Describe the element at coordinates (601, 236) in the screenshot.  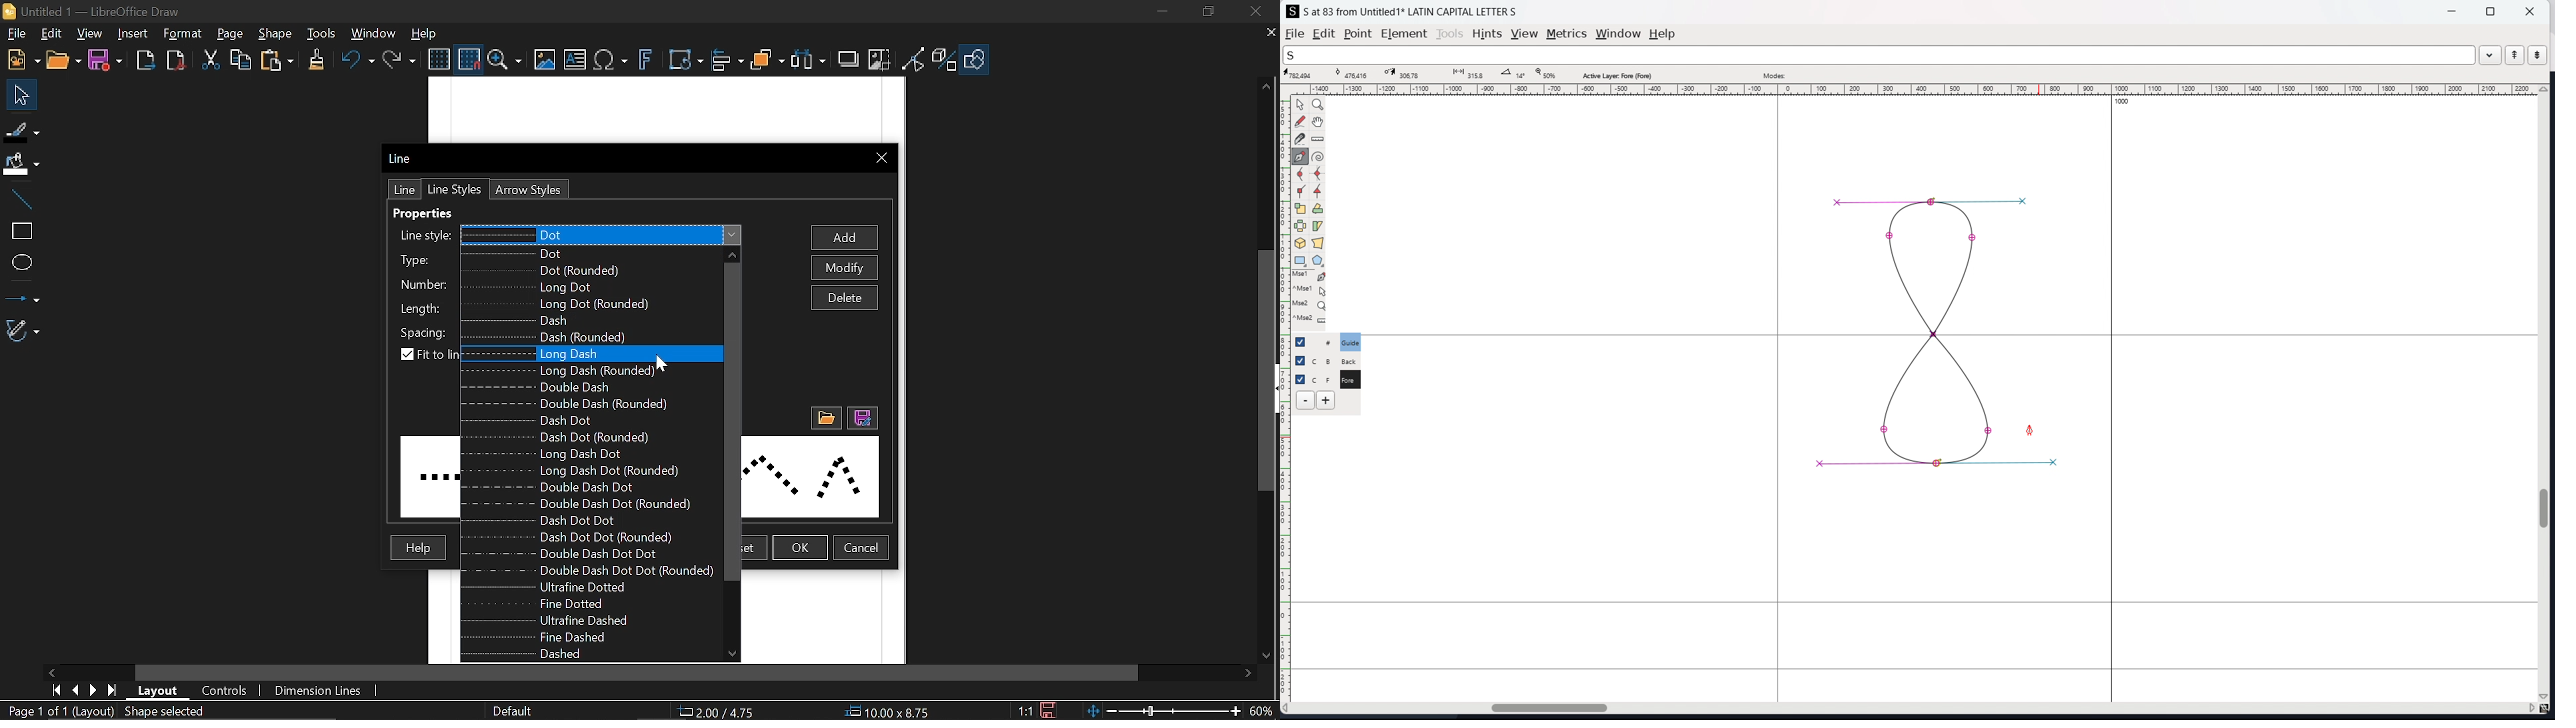
I see `Line styles` at that location.